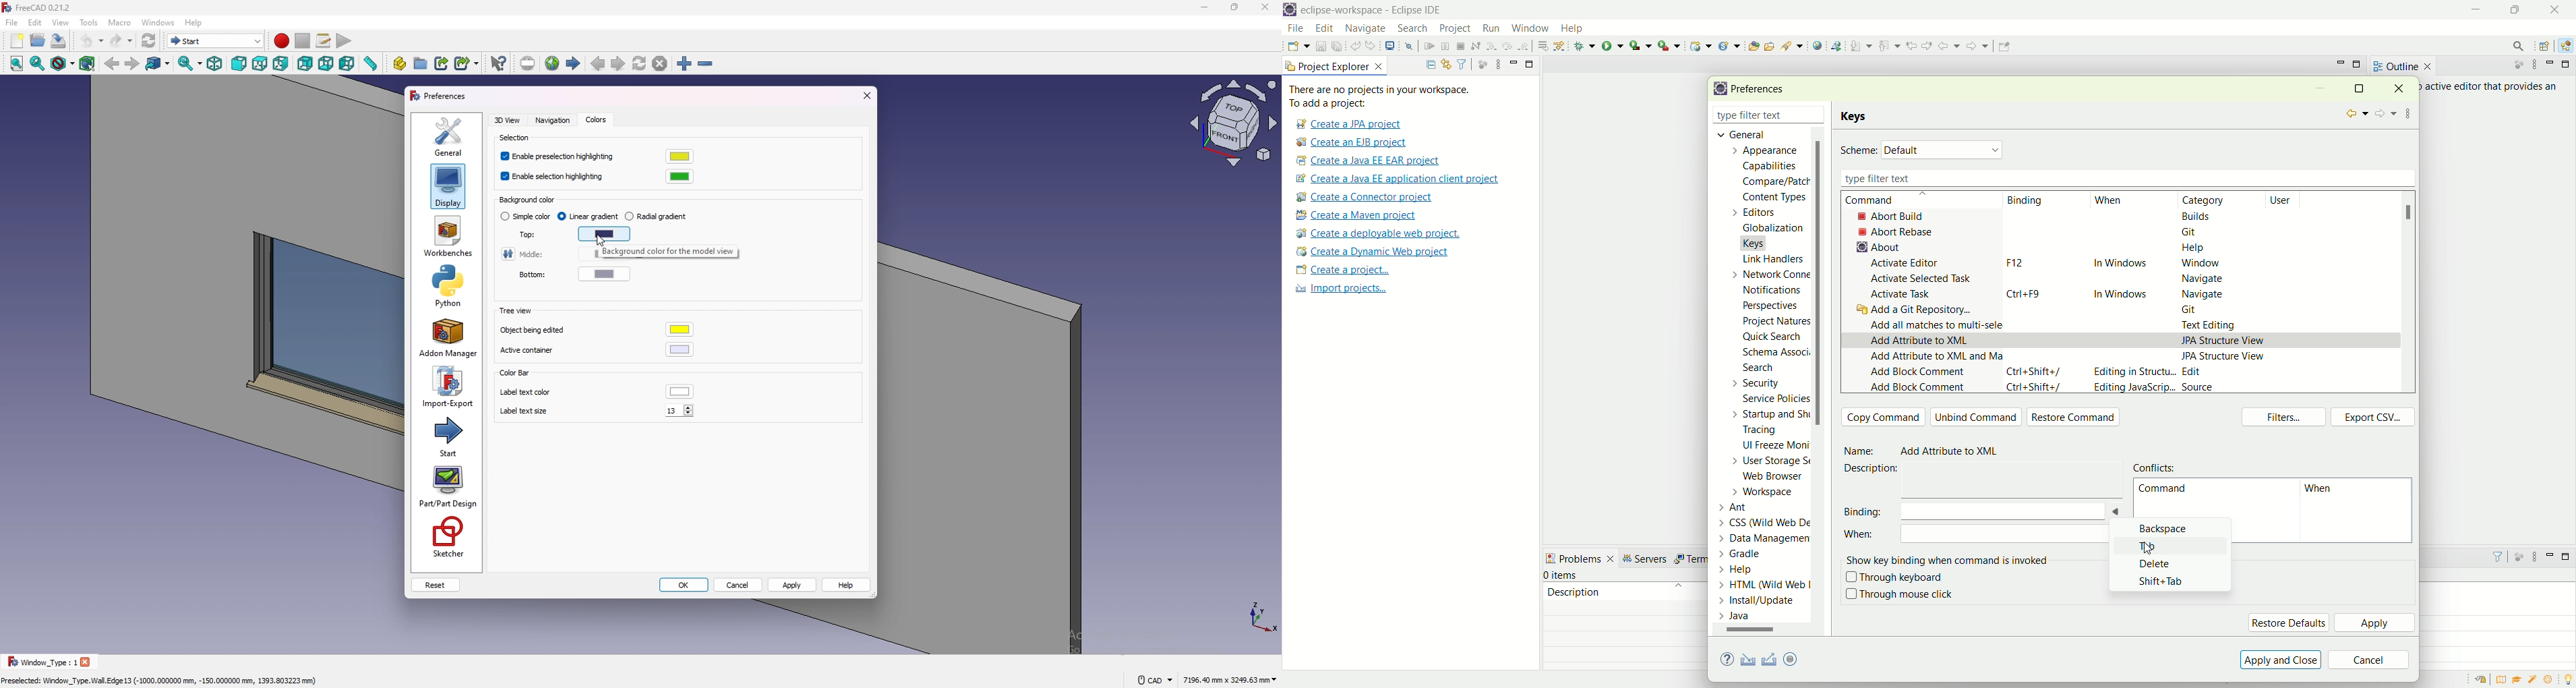  I want to click on servers, so click(1648, 558).